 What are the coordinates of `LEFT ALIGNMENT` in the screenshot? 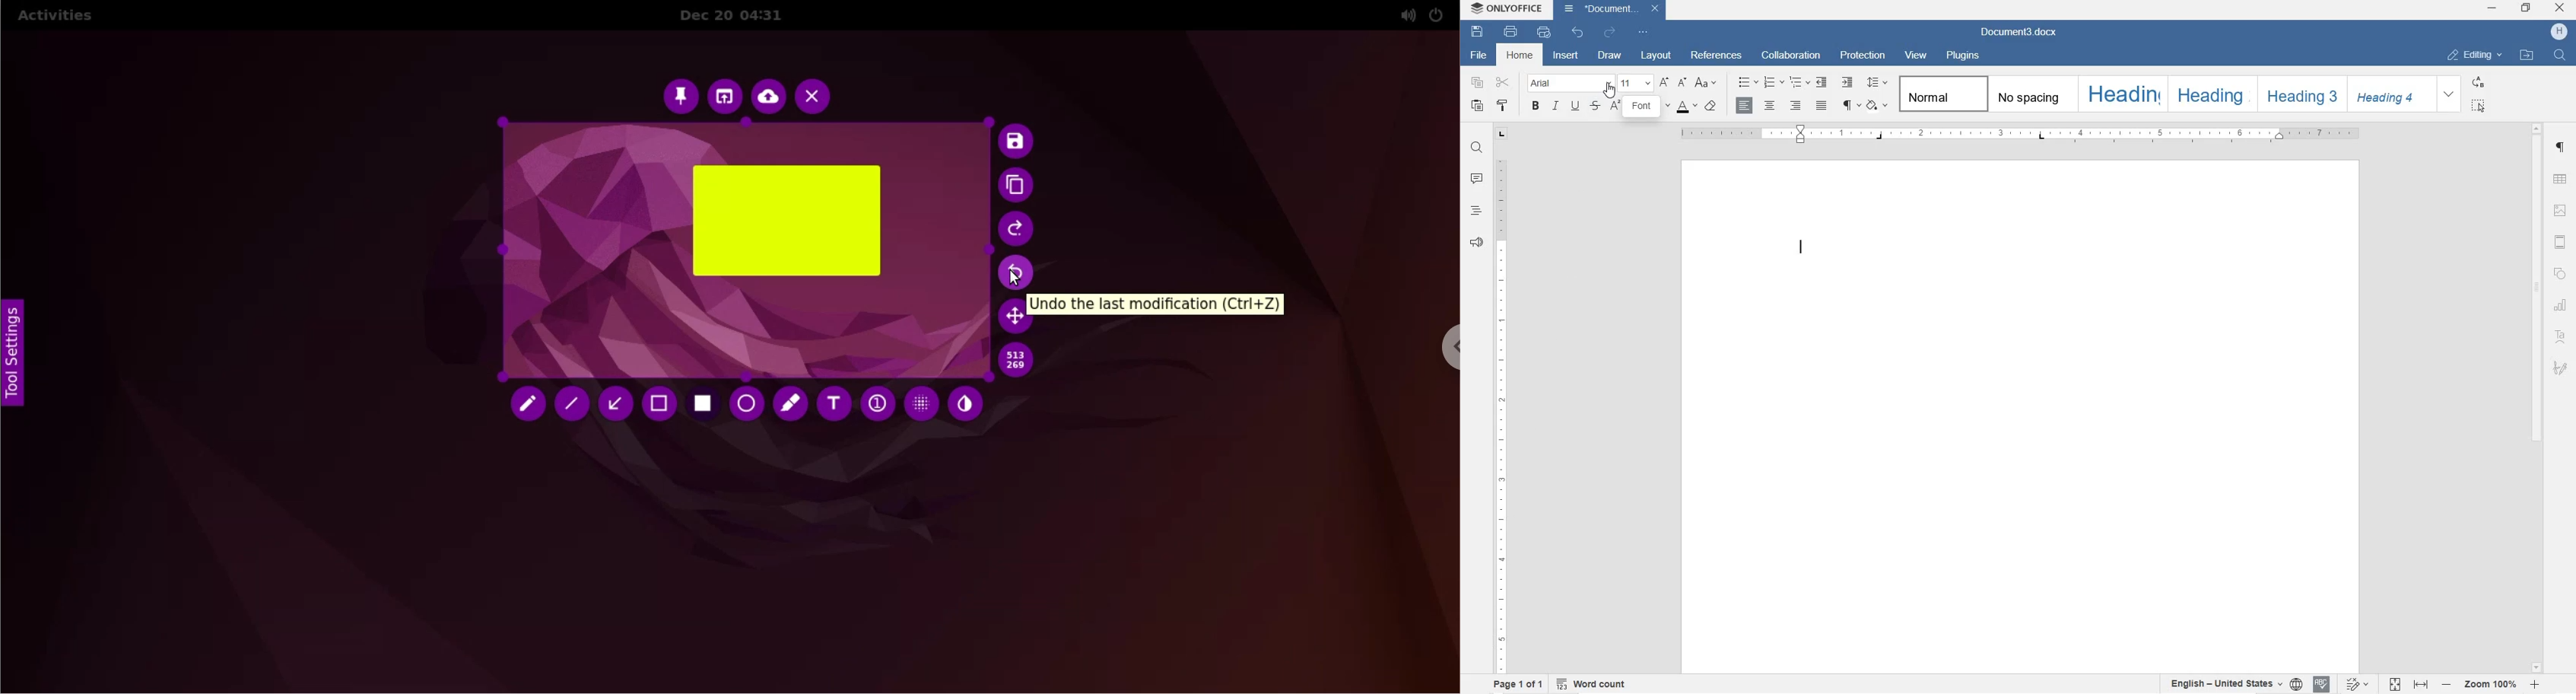 It's located at (1745, 104).